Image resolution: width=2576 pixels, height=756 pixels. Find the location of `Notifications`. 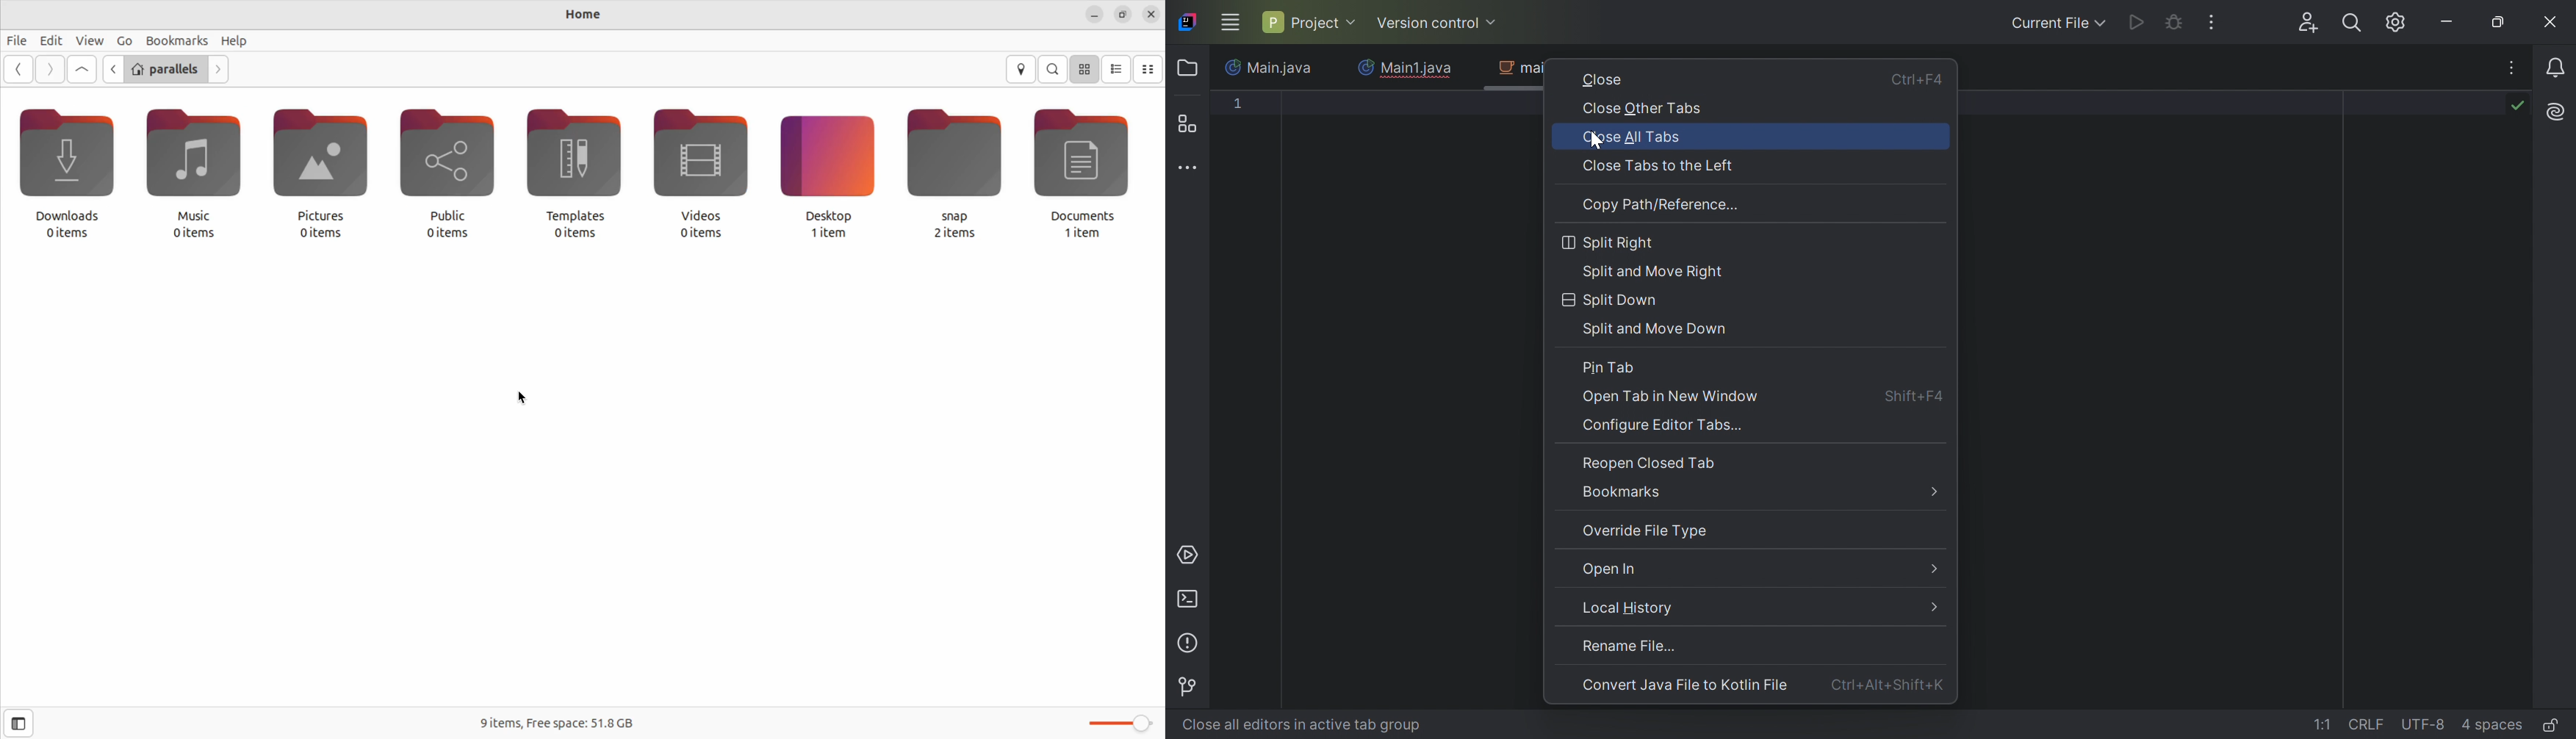

Notifications is located at coordinates (2559, 68).